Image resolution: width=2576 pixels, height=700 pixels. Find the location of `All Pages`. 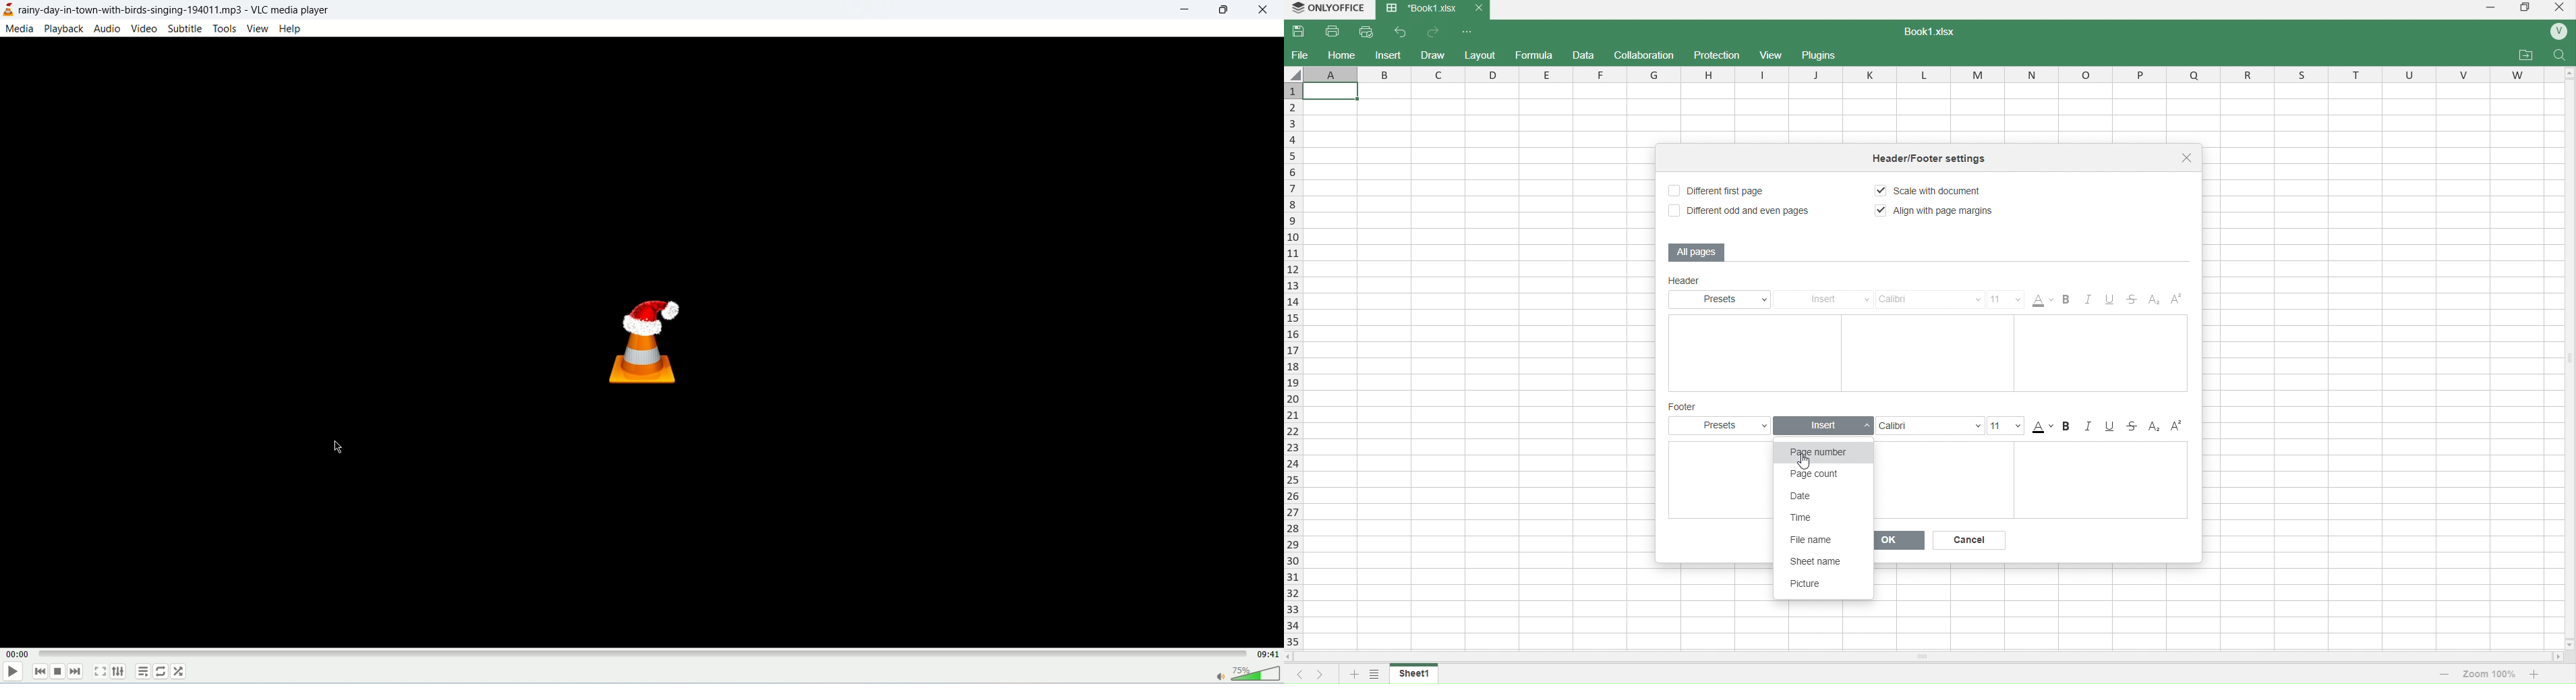

All Pages is located at coordinates (1698, 252).